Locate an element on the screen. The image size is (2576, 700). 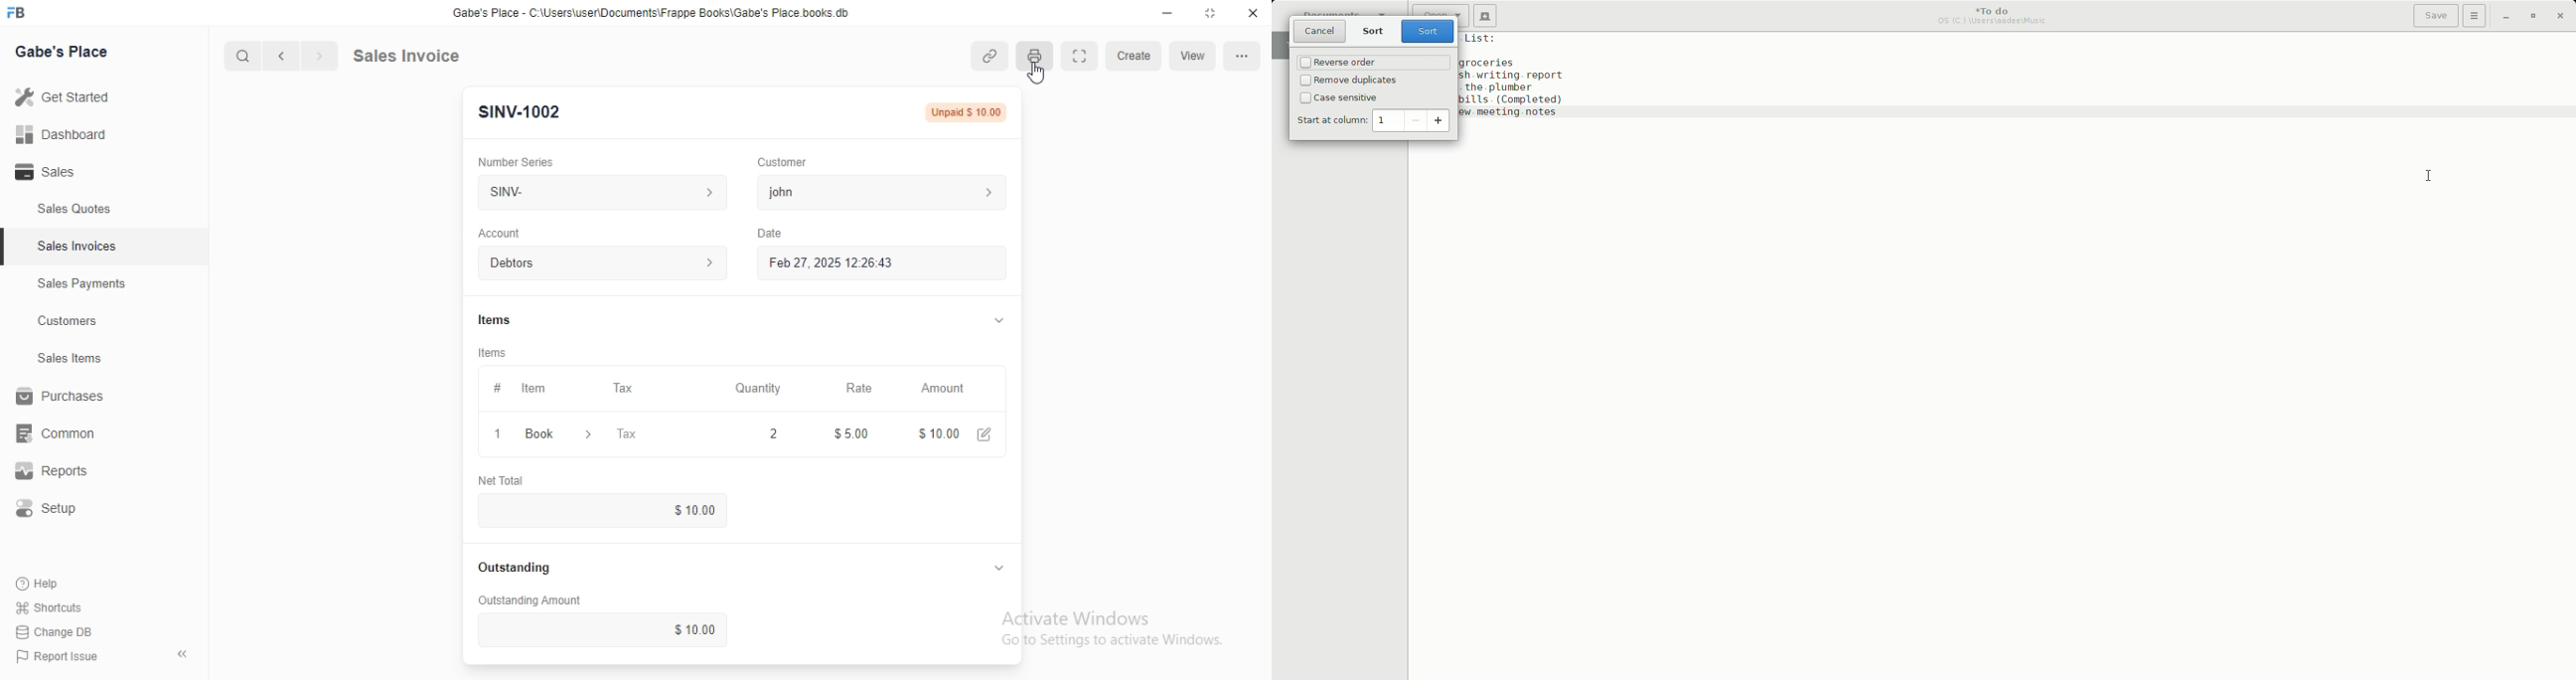
$10.00 is located at coordinates (603, 629).